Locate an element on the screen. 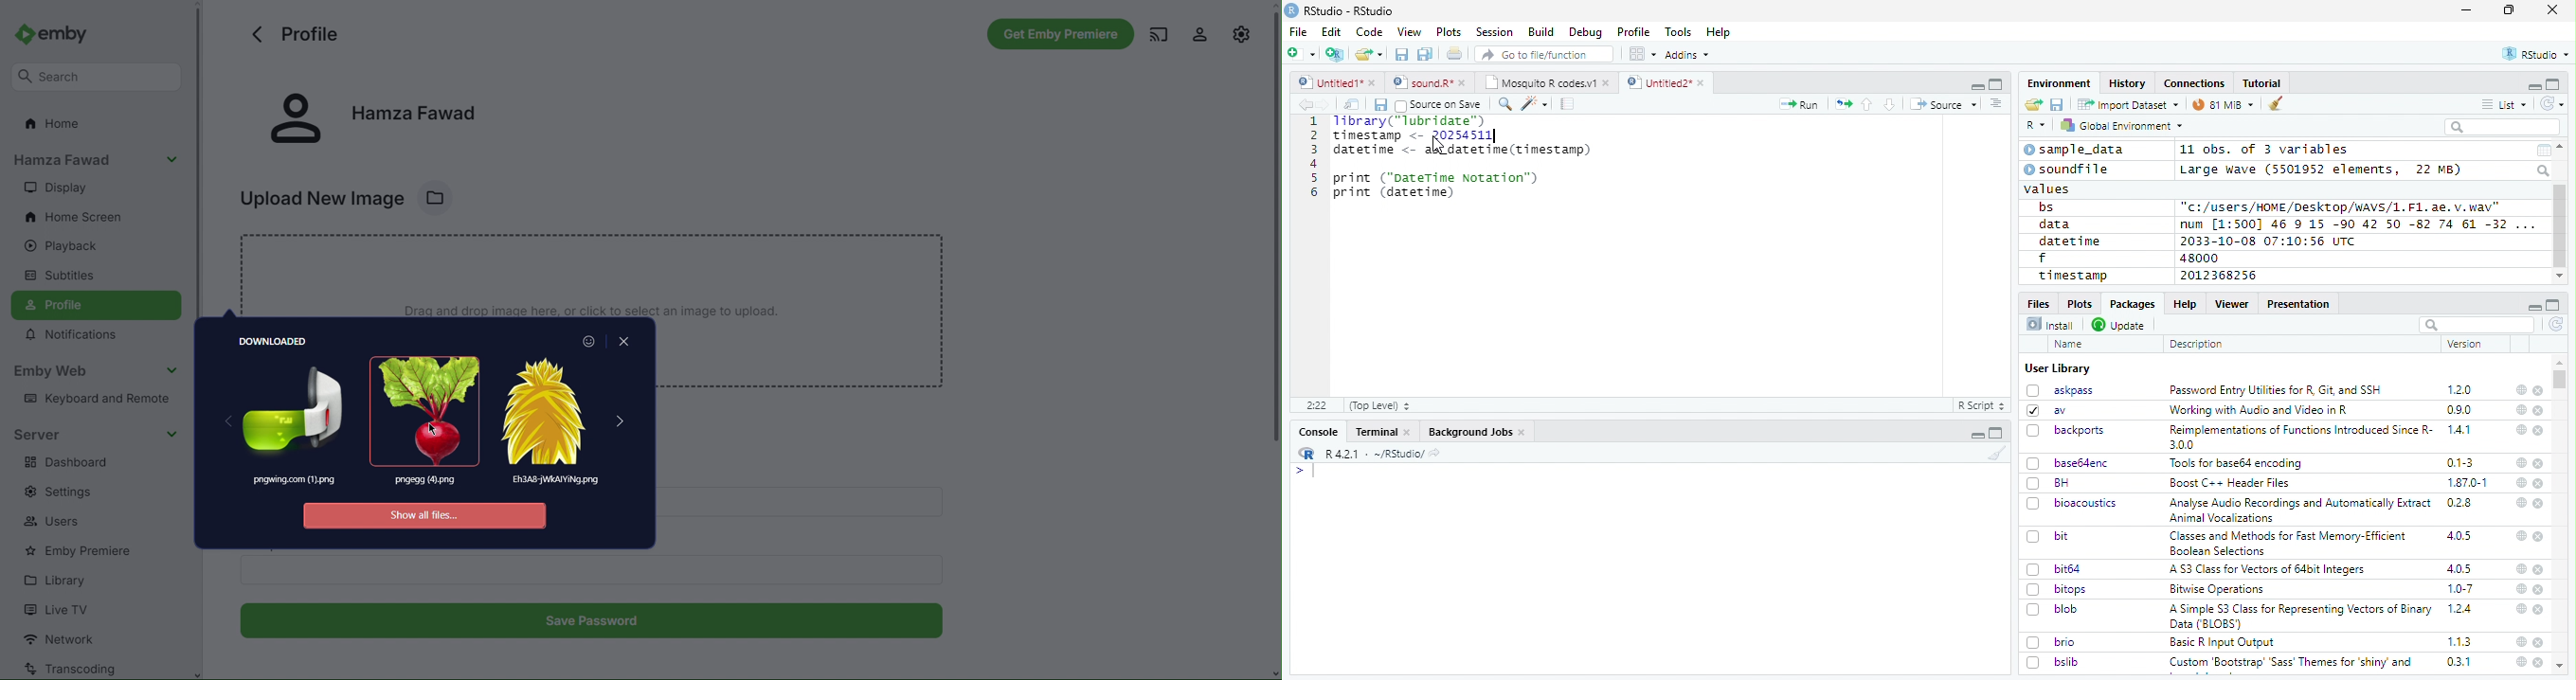 The image size is (2576, 700). full screen is located at coordinates (2553, 305).